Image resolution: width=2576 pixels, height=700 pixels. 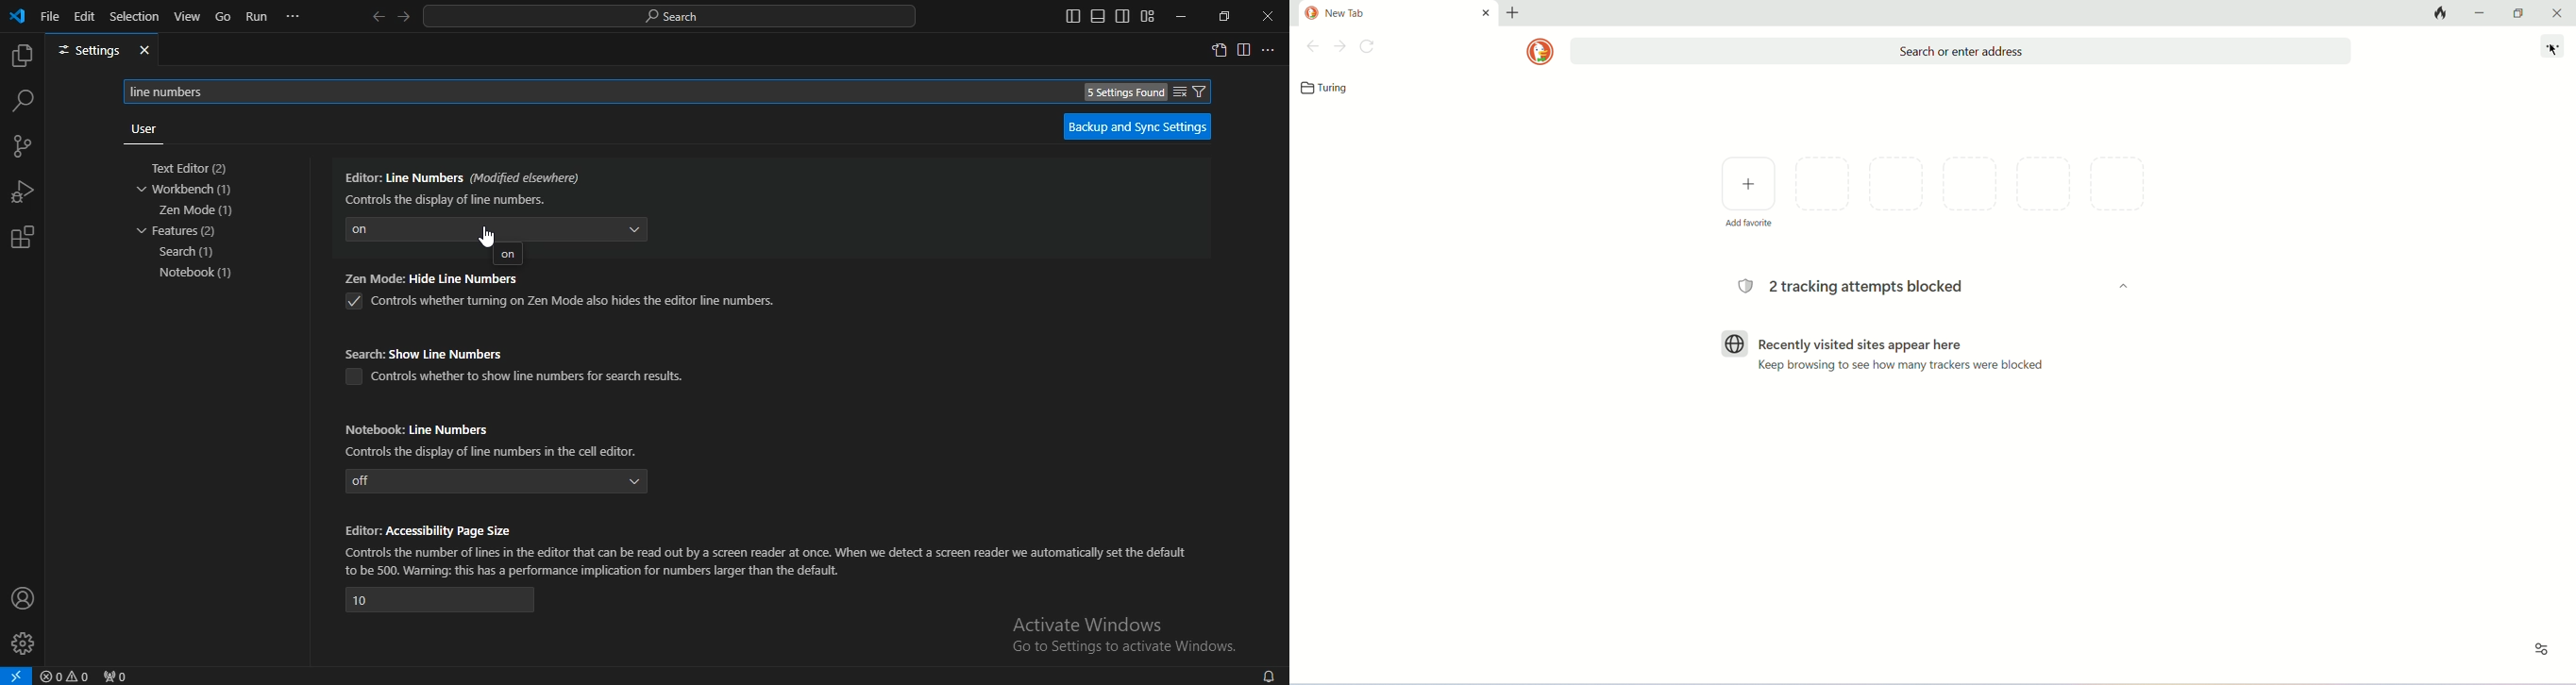 I want to click on source control, so click(x=21, y=148).